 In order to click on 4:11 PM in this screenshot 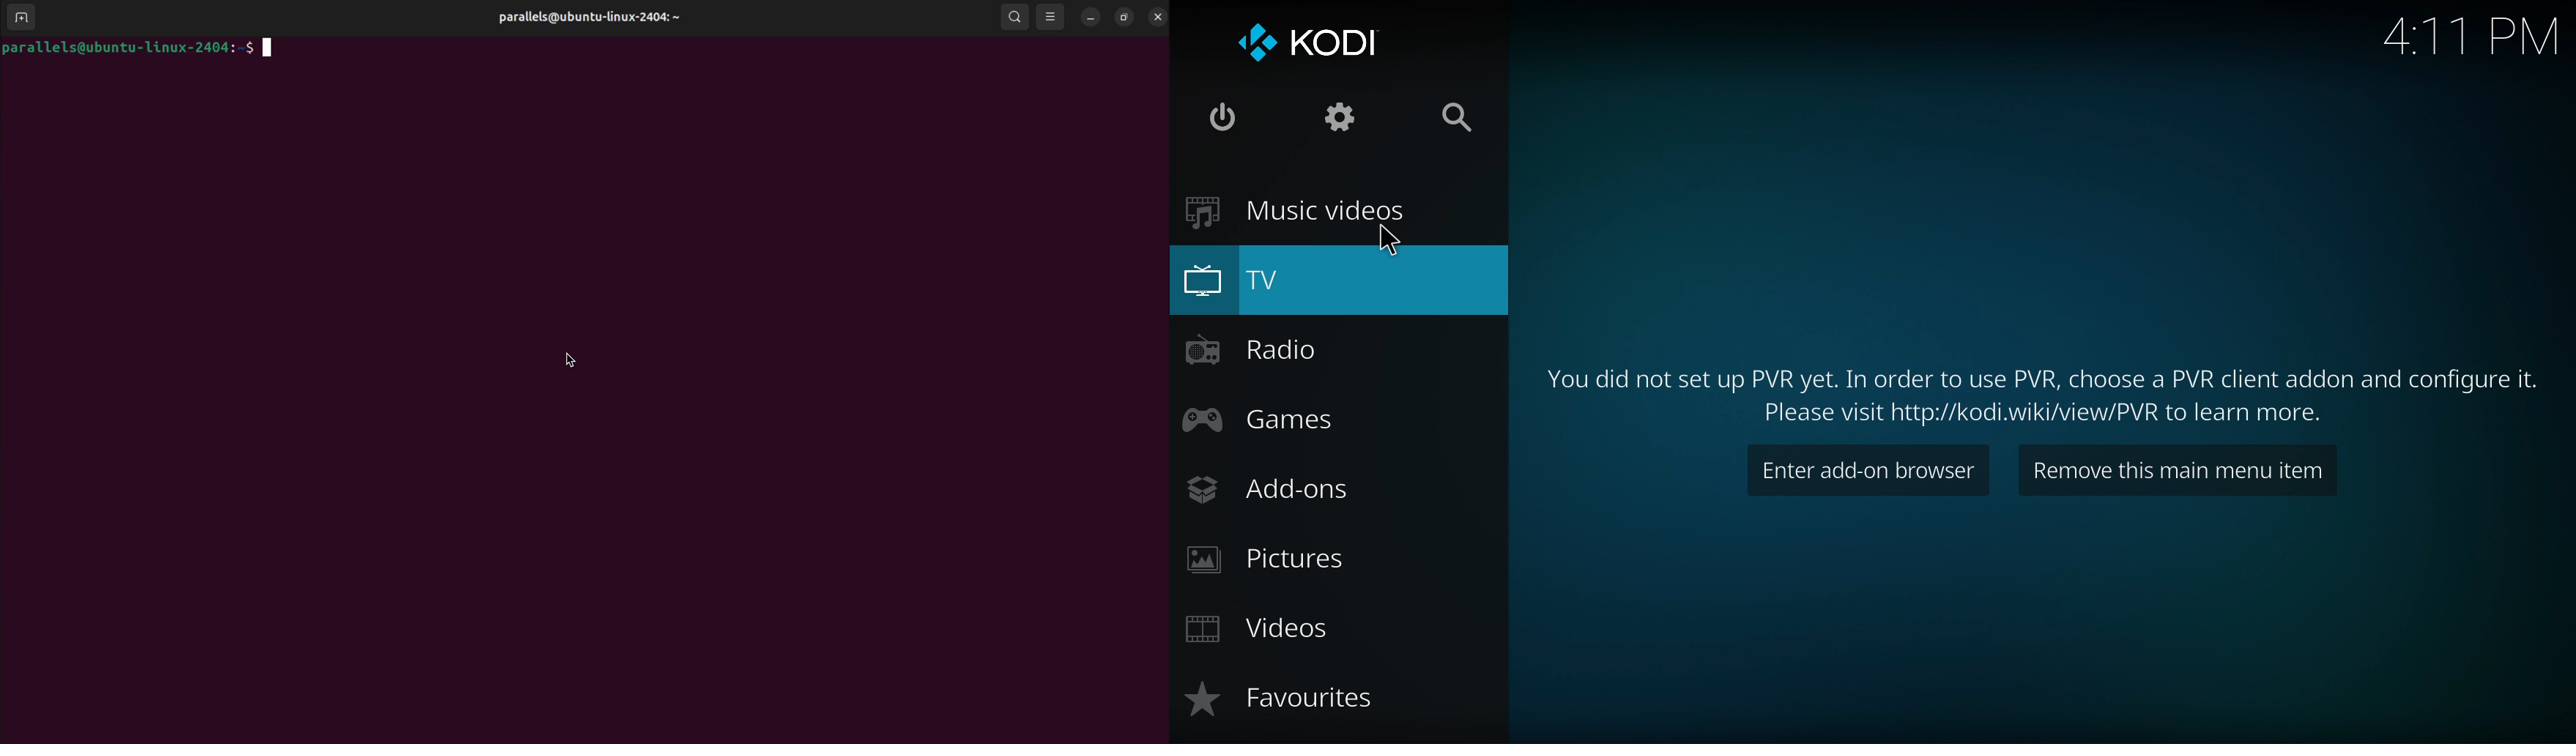, I will do `click(2471, 33)`.